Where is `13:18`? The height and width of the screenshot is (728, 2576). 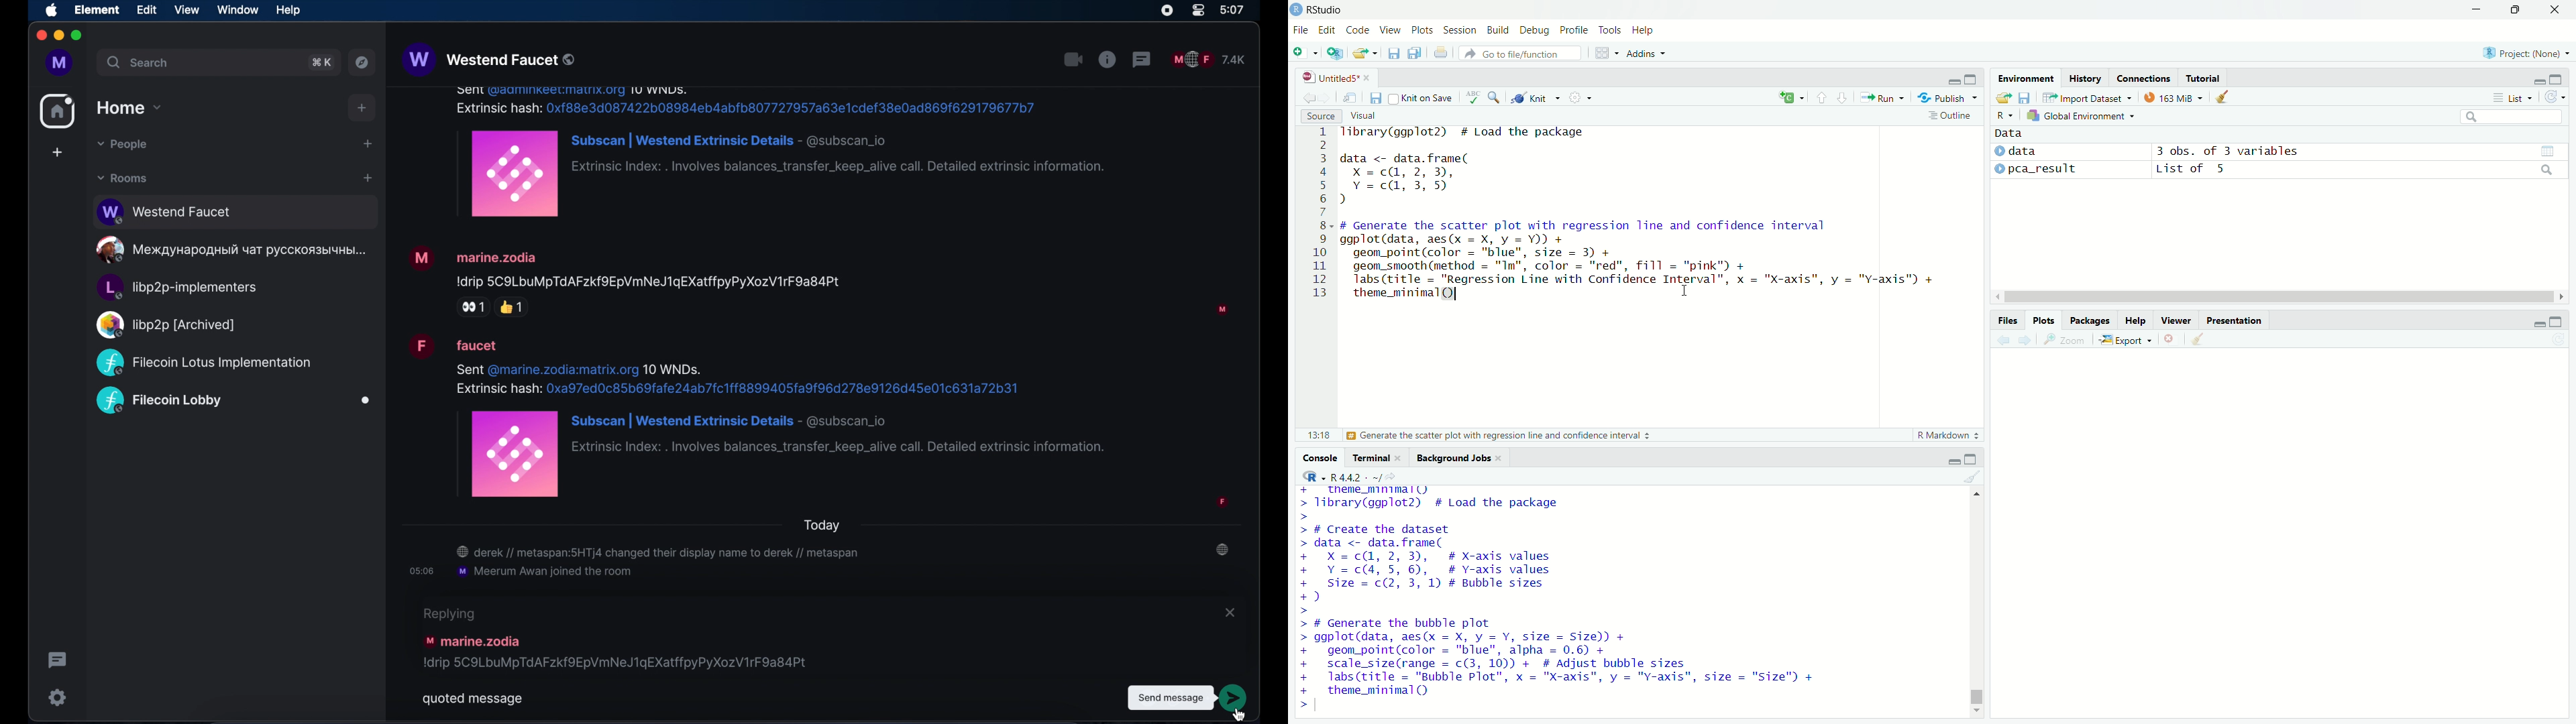
13:18 is located at coordinates (1319, 435).